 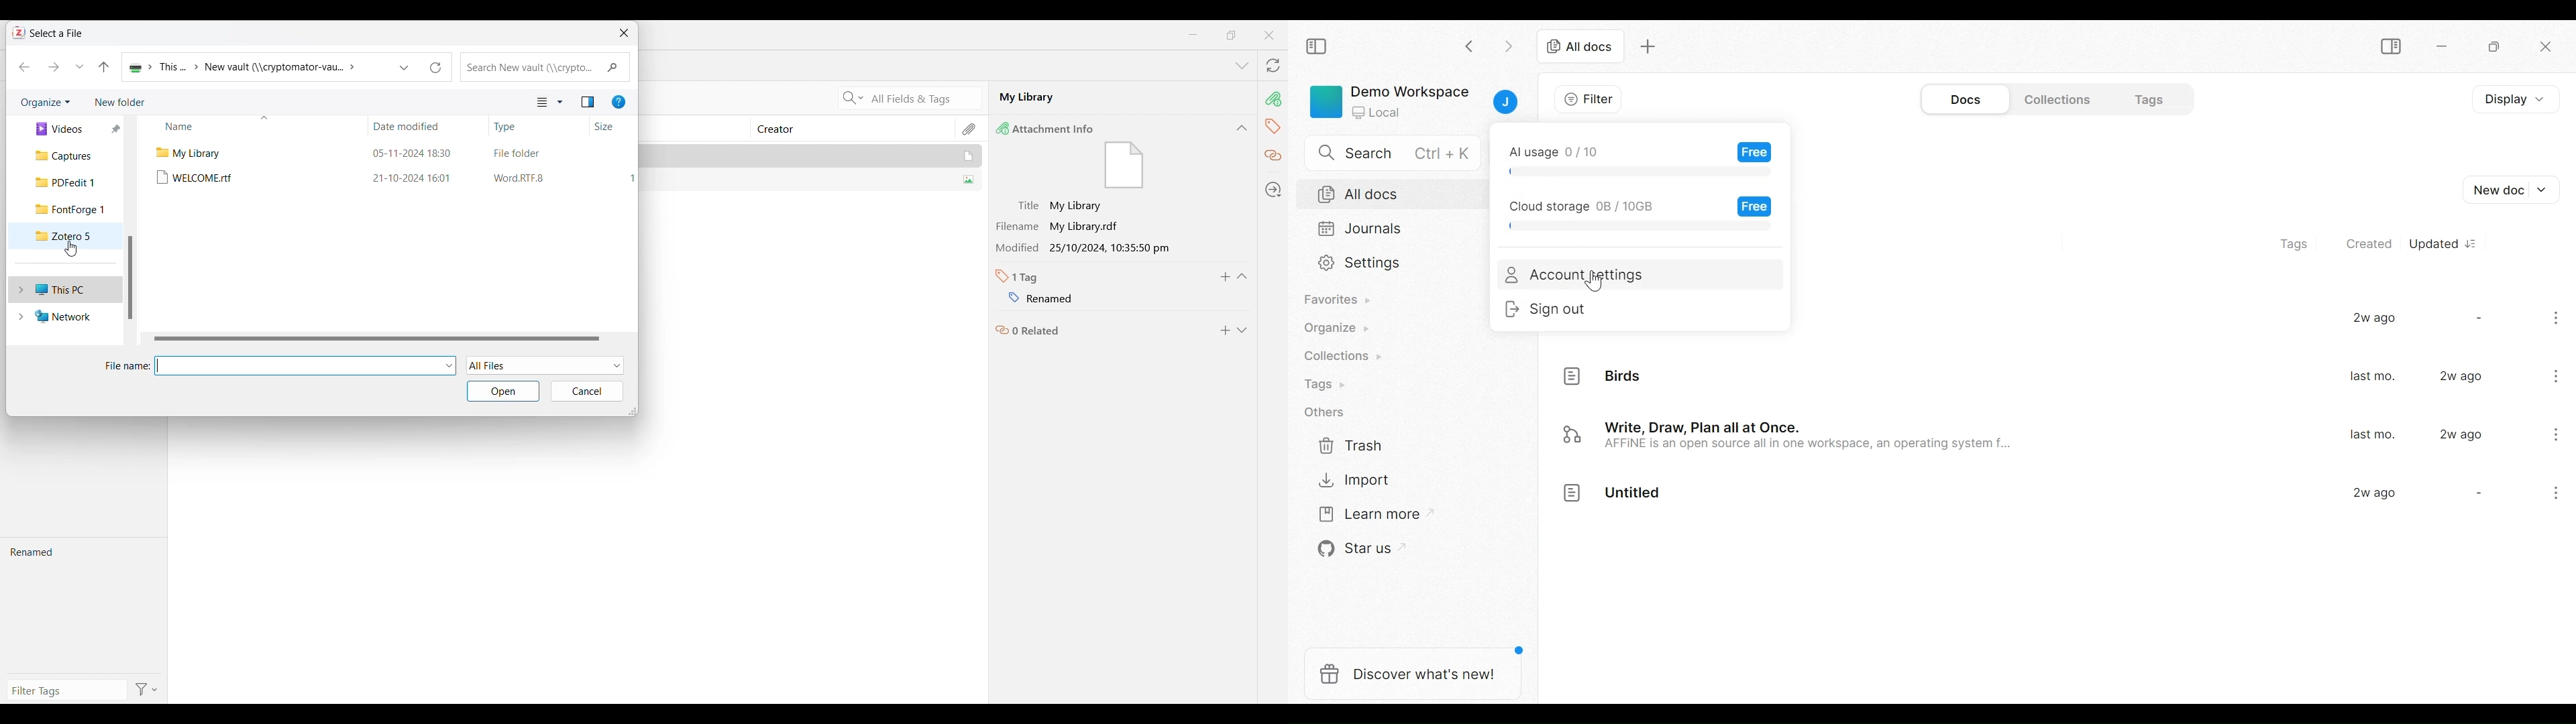 I want to click on Favorites, so click(x=1339, y=300).